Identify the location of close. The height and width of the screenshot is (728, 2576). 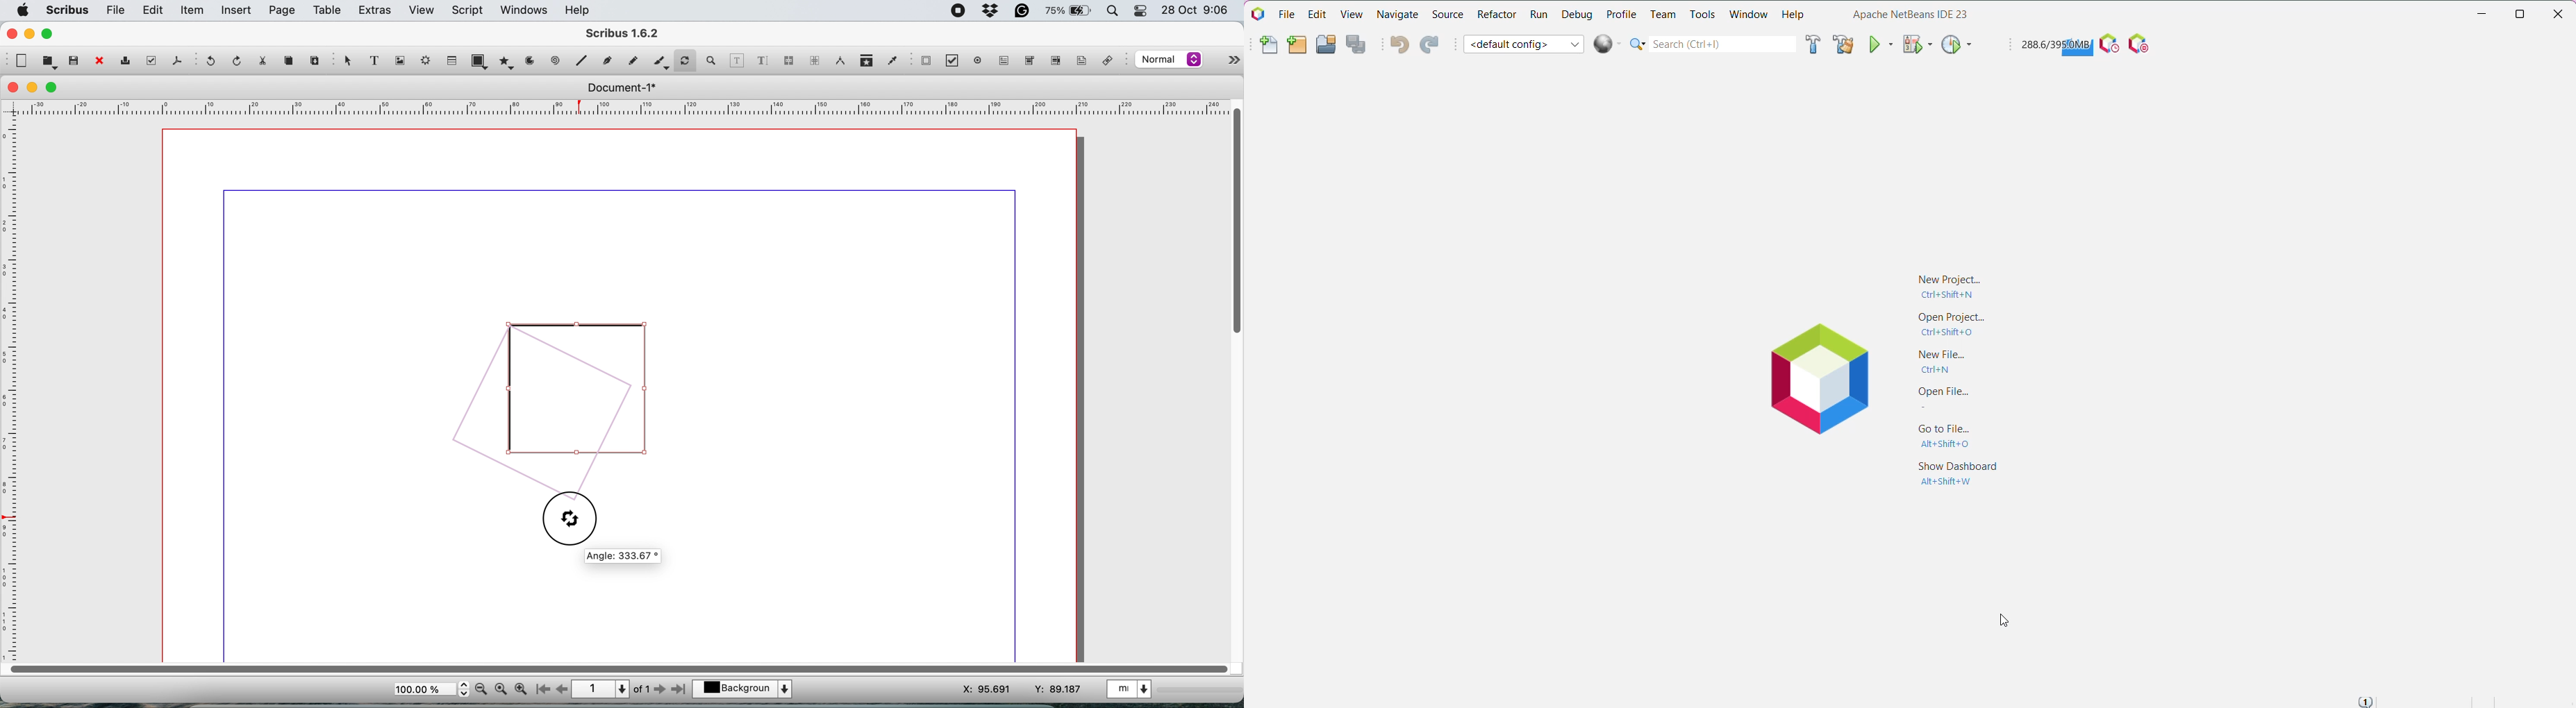
(14, 88).